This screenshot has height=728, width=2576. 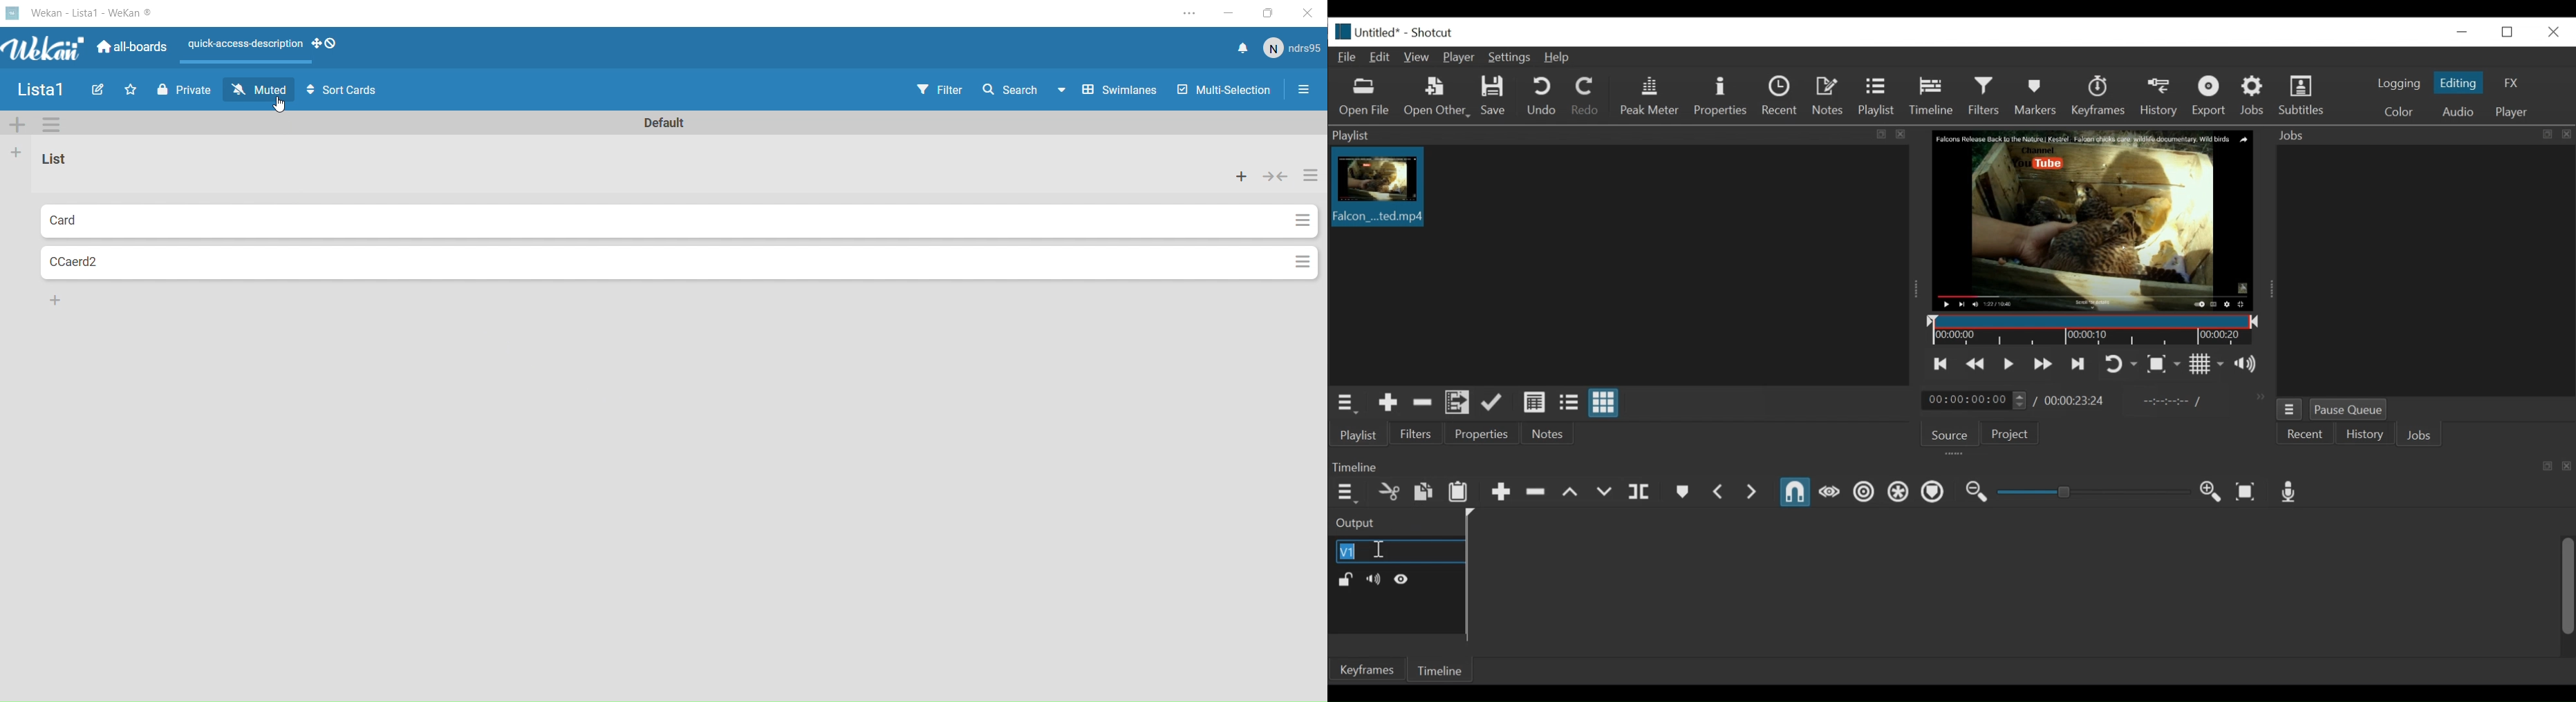 What do you see at coordinates (2081, 365) in the screenshot?
I see `Toggle player looping` at bounding box center [2081, 365].